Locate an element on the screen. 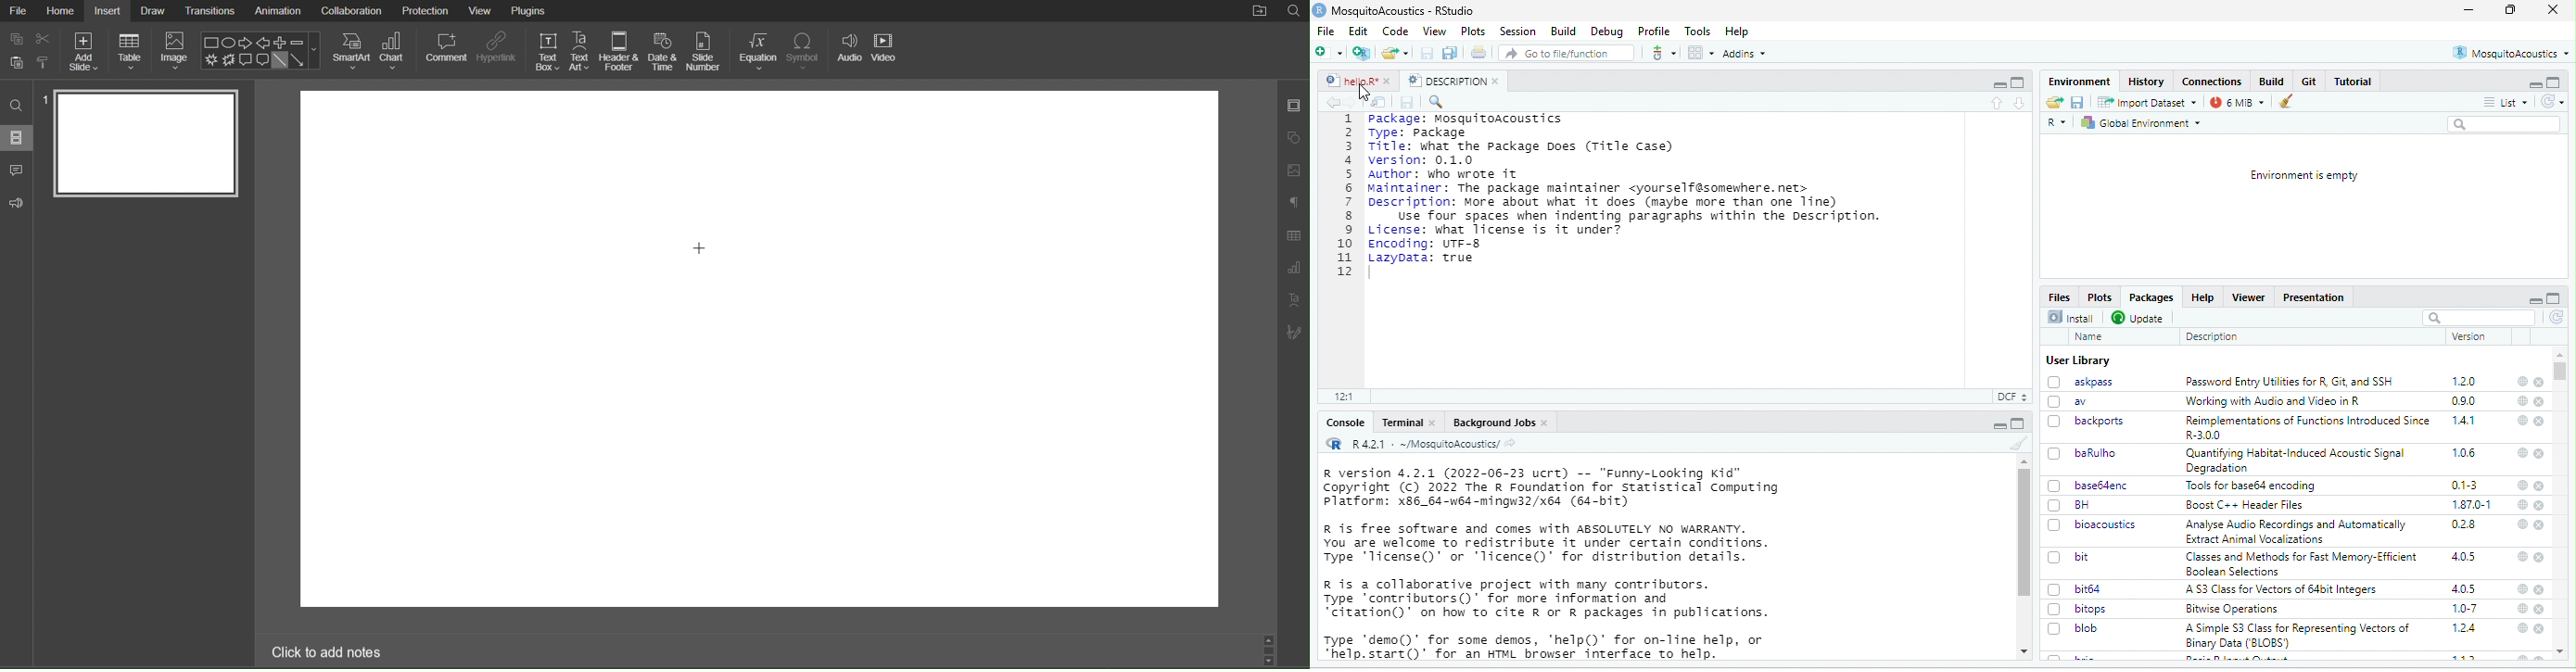 This screenshot has width=2576, height=672. clear console is located at coordinates (2014, 443).